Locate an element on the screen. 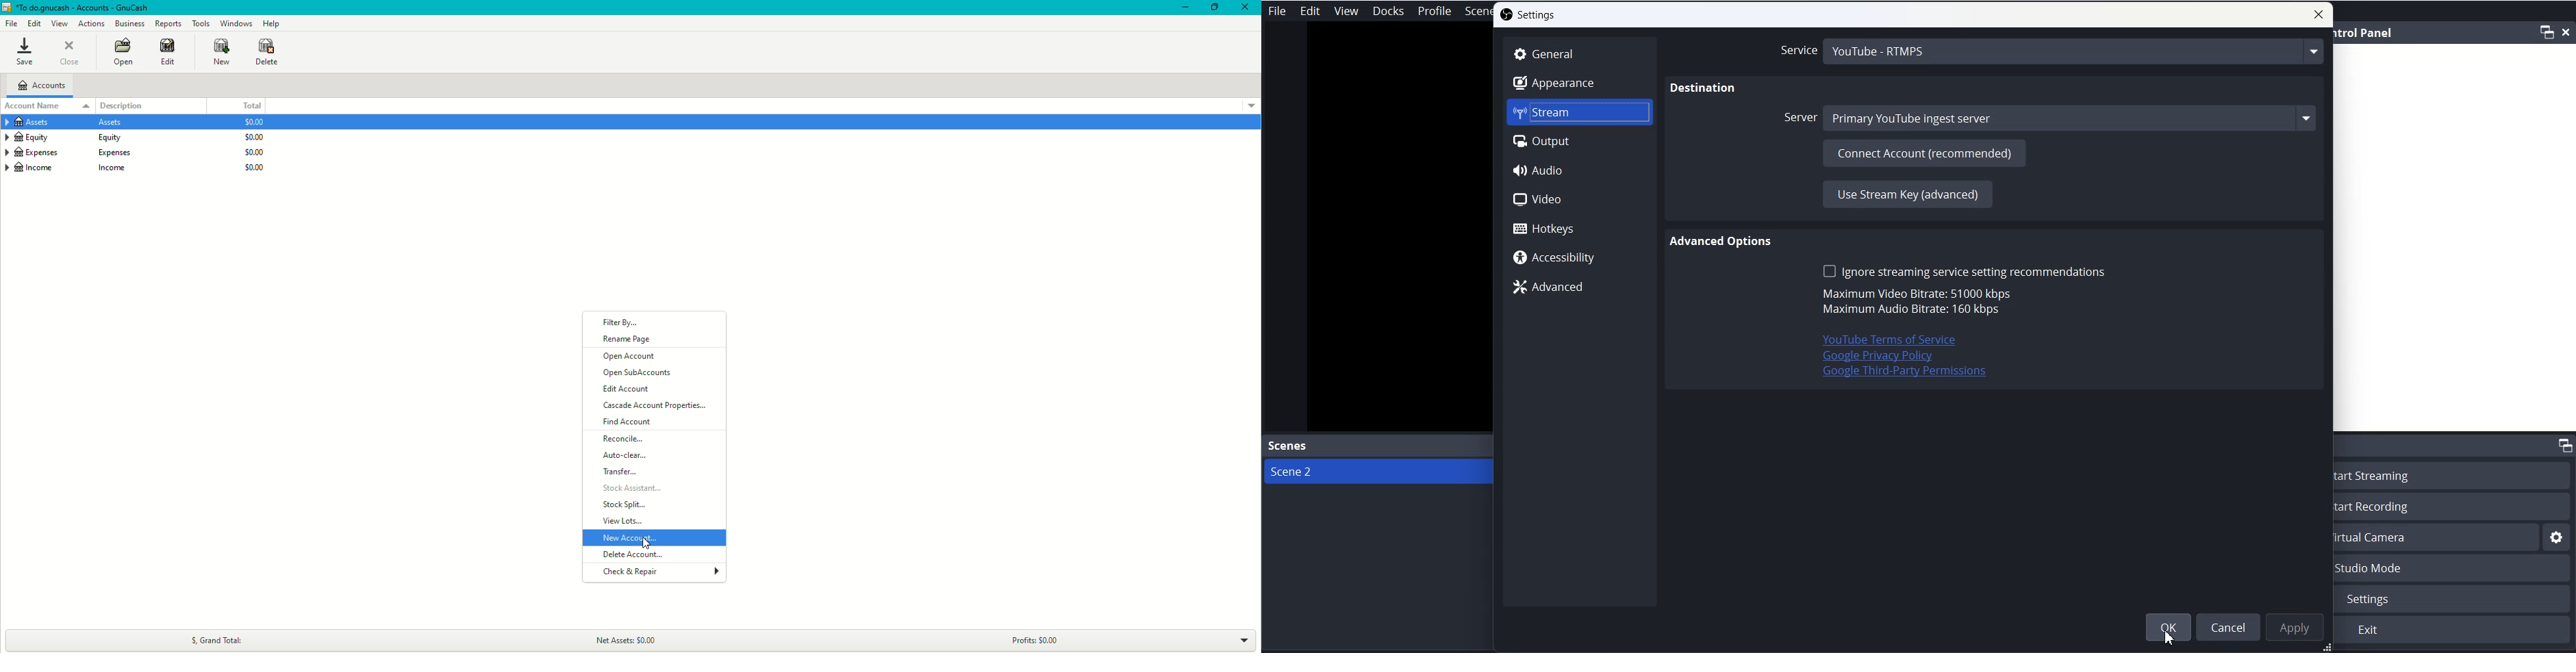  Hotkey is located at coordinates (1579, 228).